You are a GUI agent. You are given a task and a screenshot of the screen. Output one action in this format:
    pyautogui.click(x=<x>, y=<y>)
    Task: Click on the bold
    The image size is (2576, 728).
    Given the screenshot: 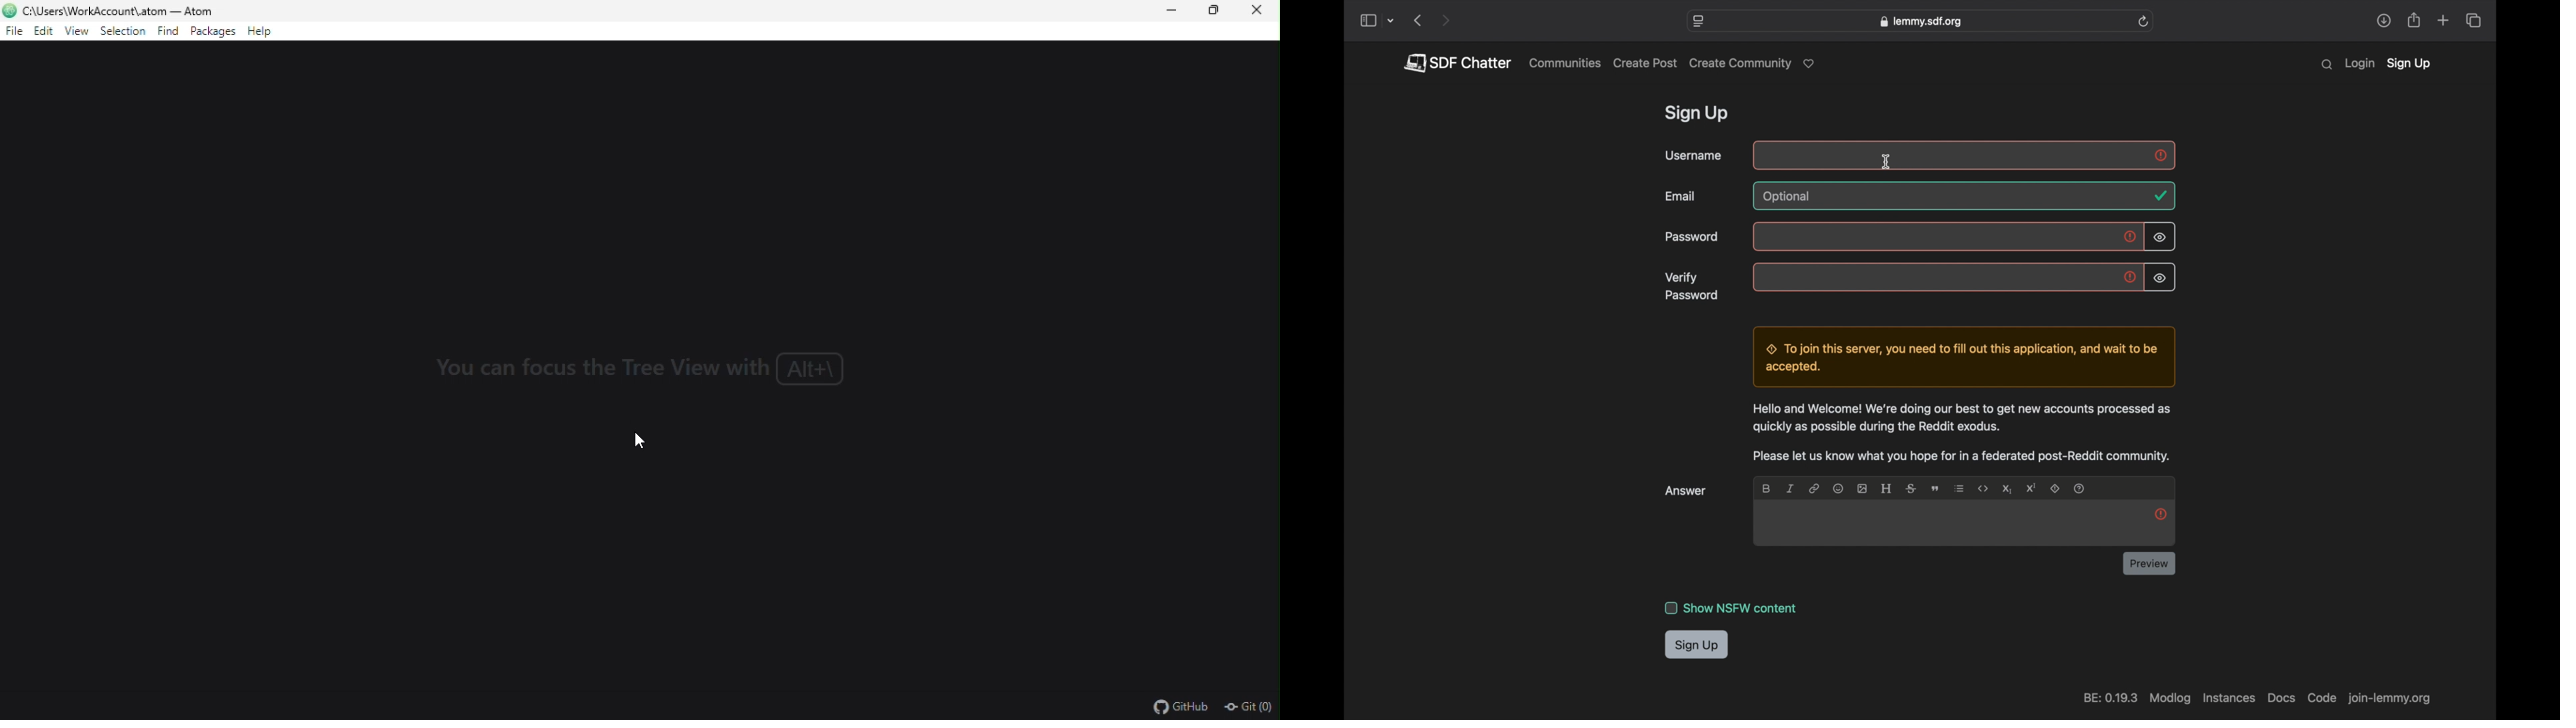 What is the action you would take?
    pyautogui.click(x=1767, y=488)
    